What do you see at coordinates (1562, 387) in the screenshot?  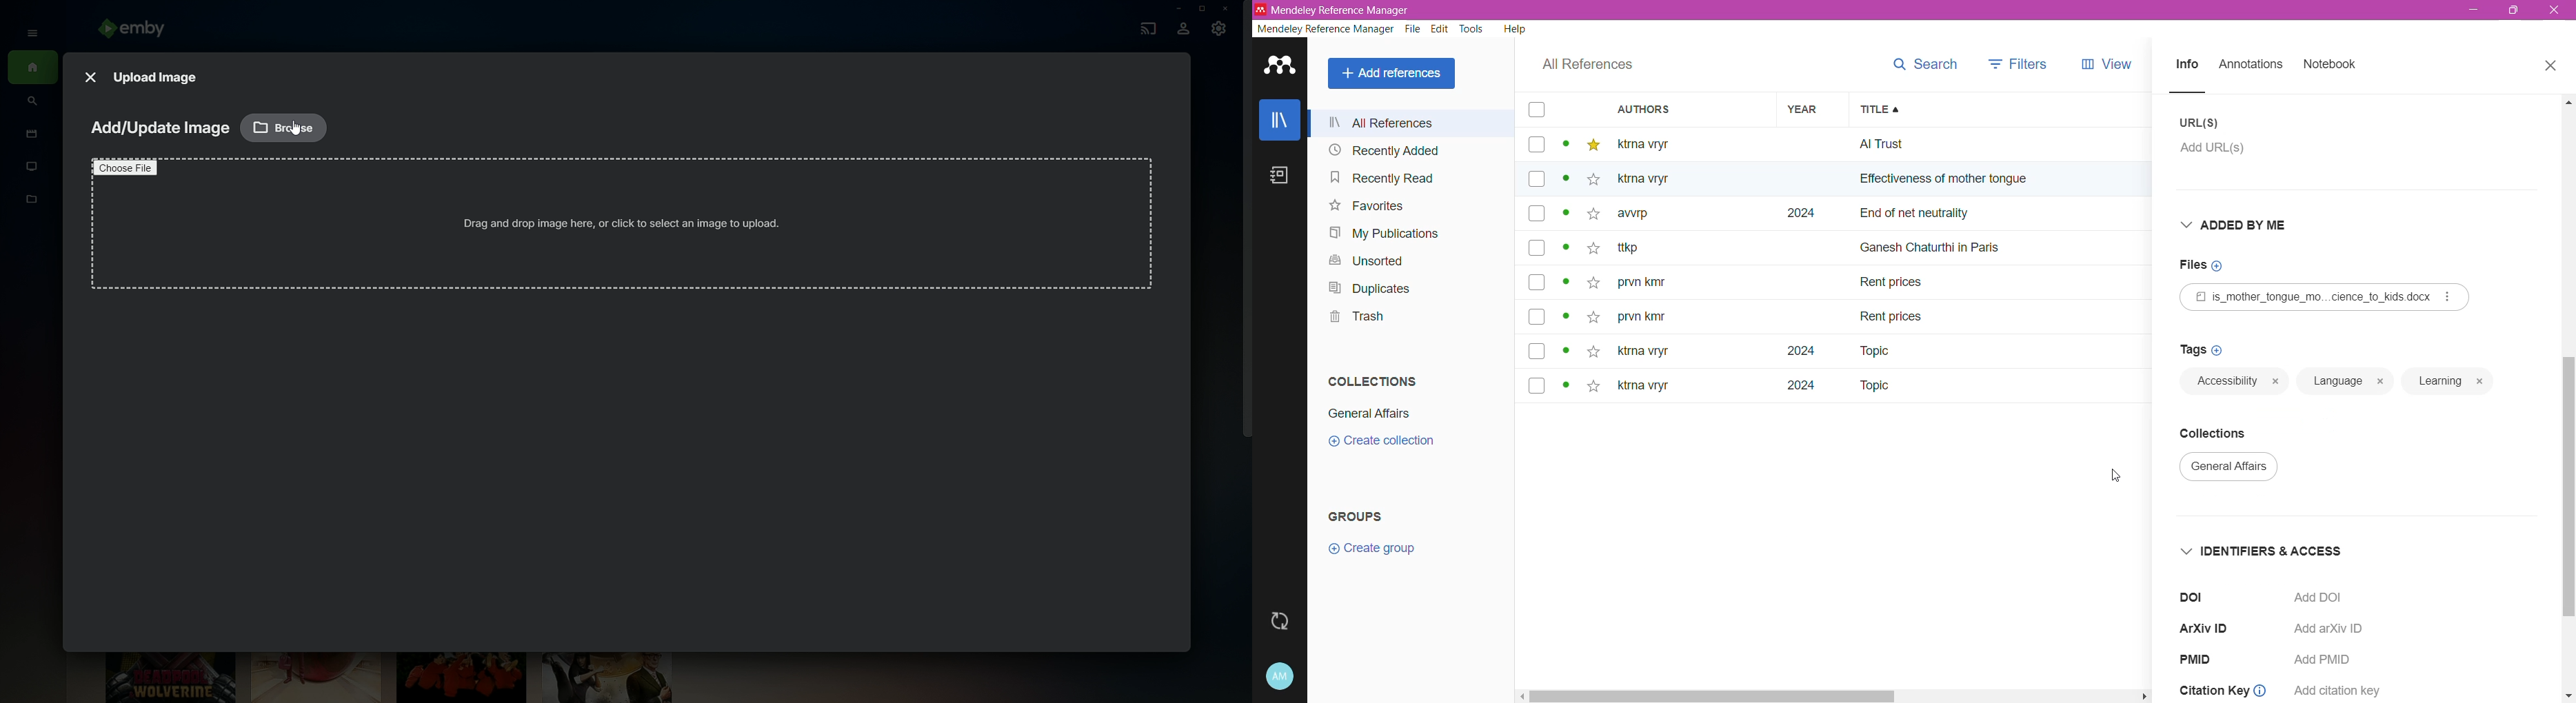 I see `dot ` at bounding box center [1562, 387].